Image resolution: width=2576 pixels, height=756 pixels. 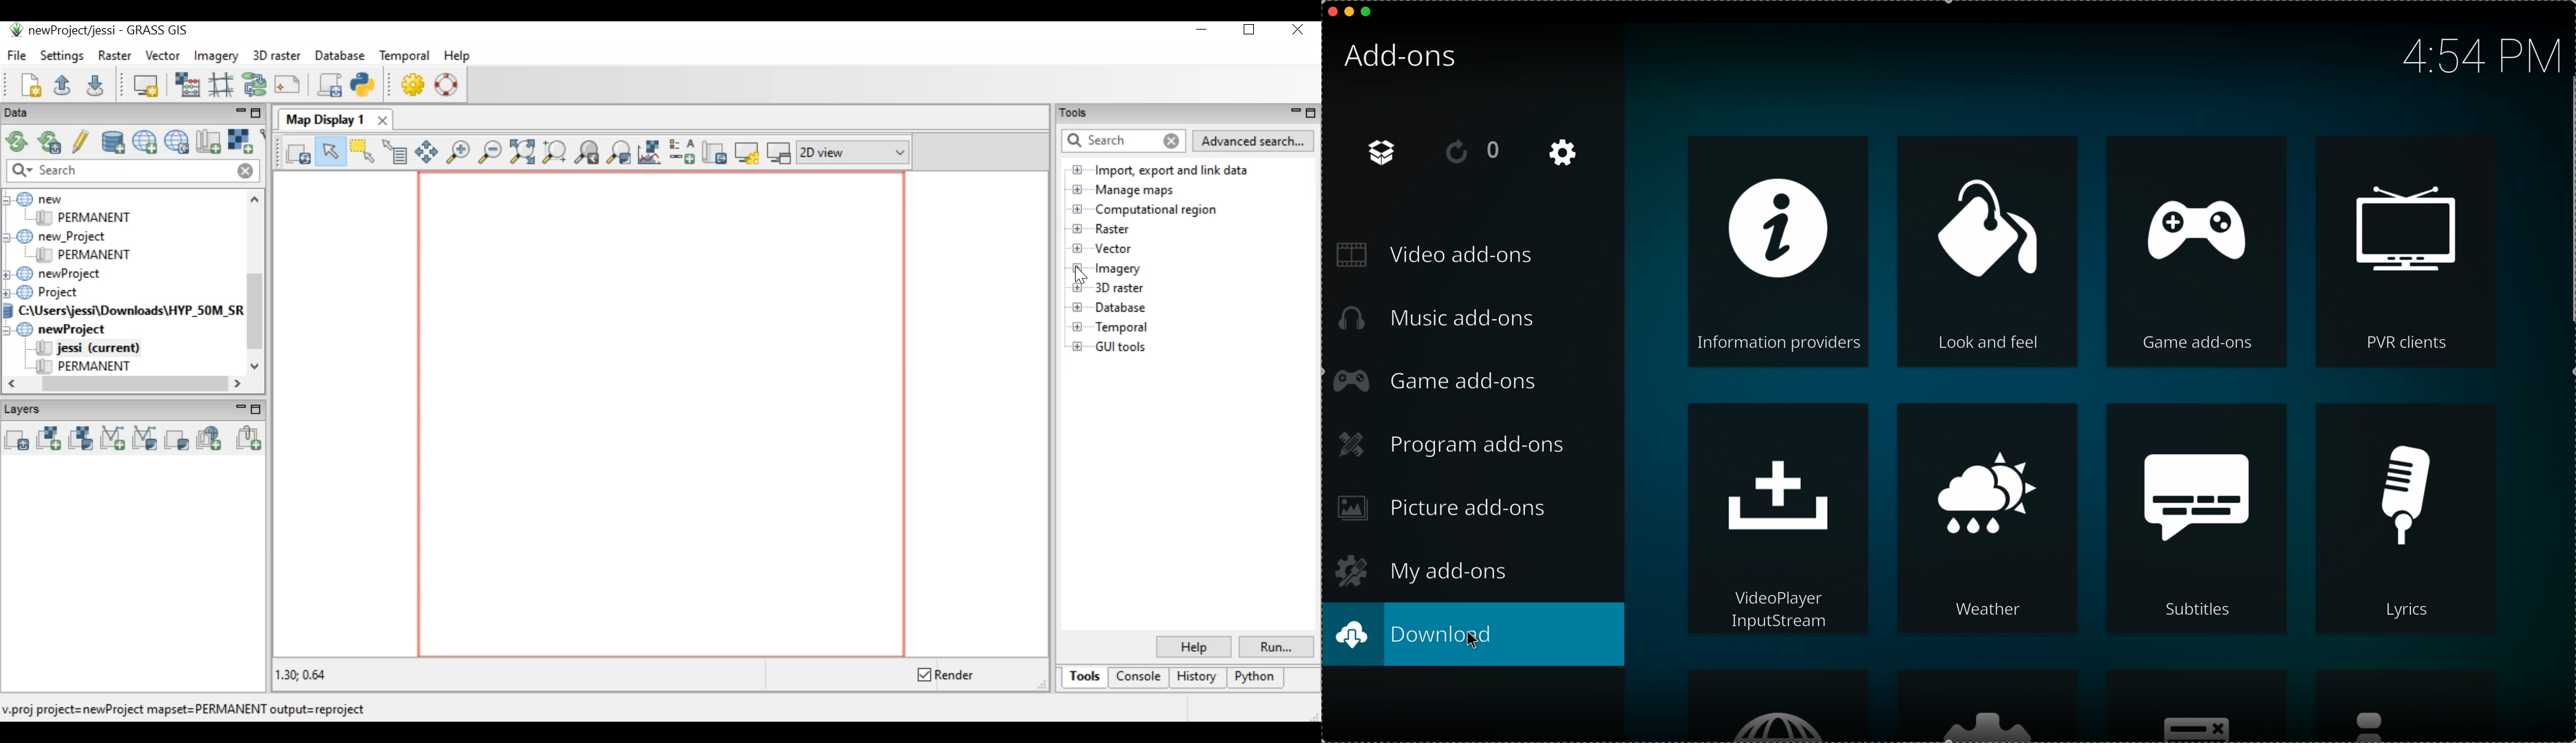 What do you see at coordinates (2415, 707) in the screenshot?
I see `icon` at bounding box center [2415, 707].